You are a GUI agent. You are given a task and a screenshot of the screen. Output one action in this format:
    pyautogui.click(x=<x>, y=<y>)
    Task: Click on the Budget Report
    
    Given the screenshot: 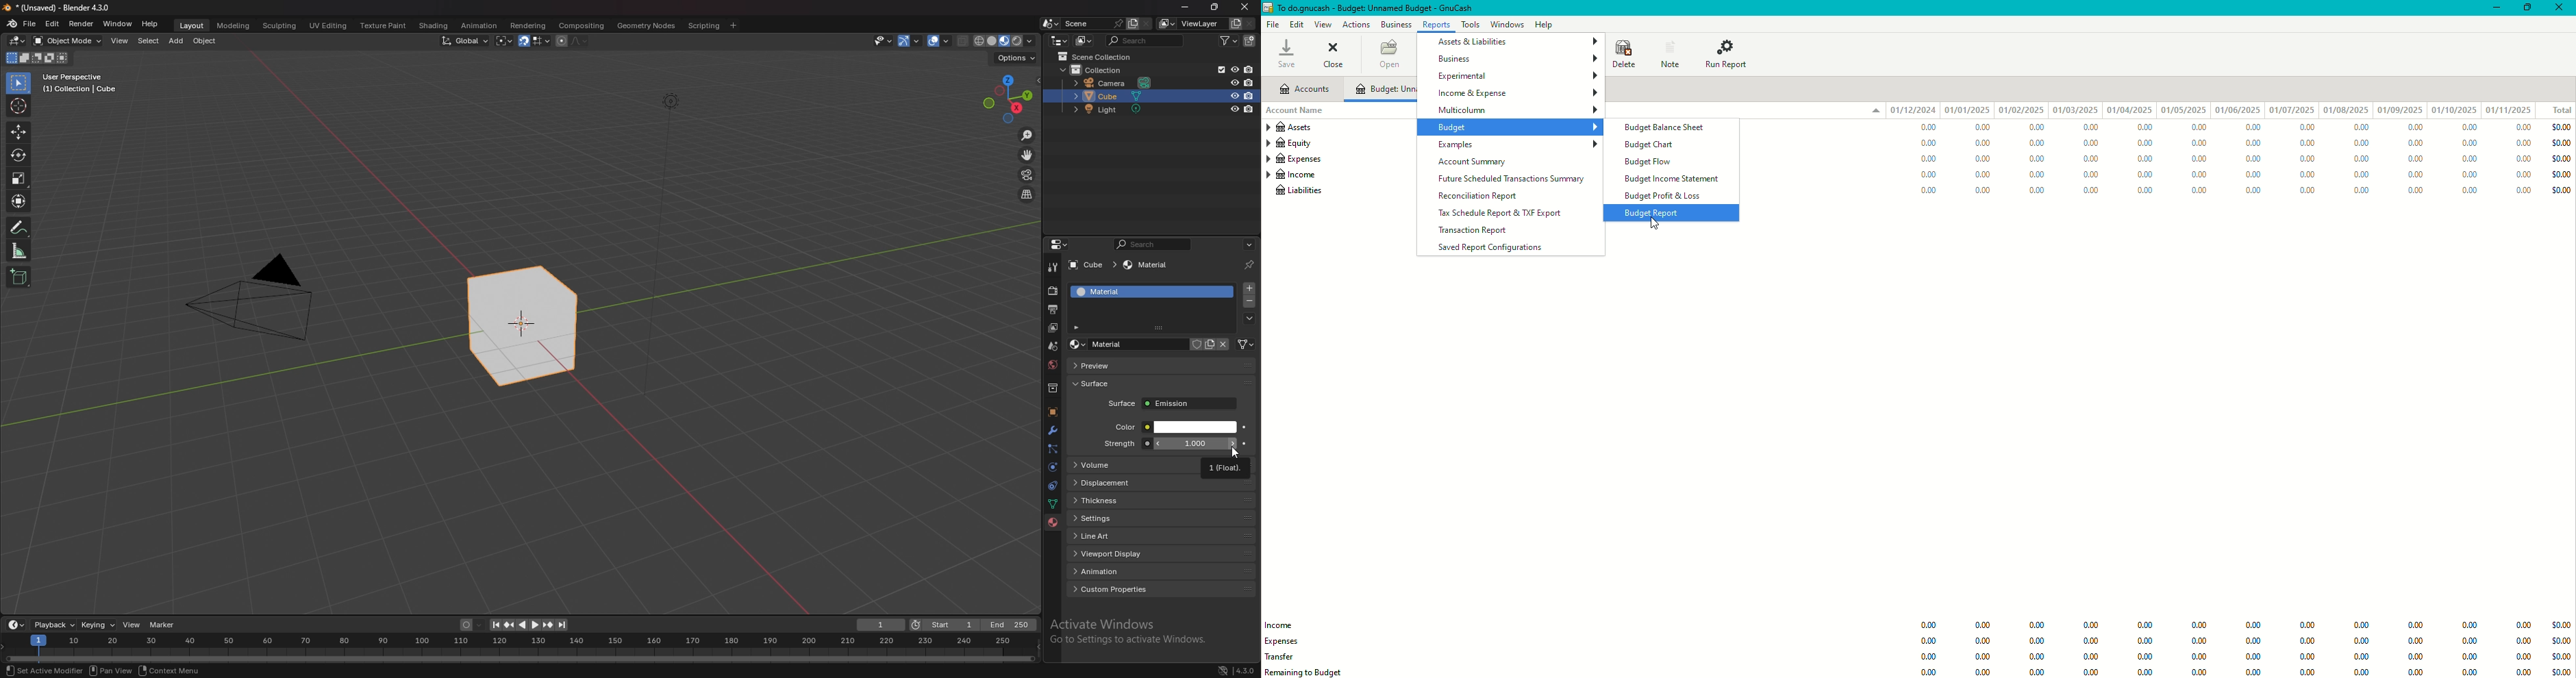 What is the action you would take?
    pyautogui.click(x=1656, y=213)
    